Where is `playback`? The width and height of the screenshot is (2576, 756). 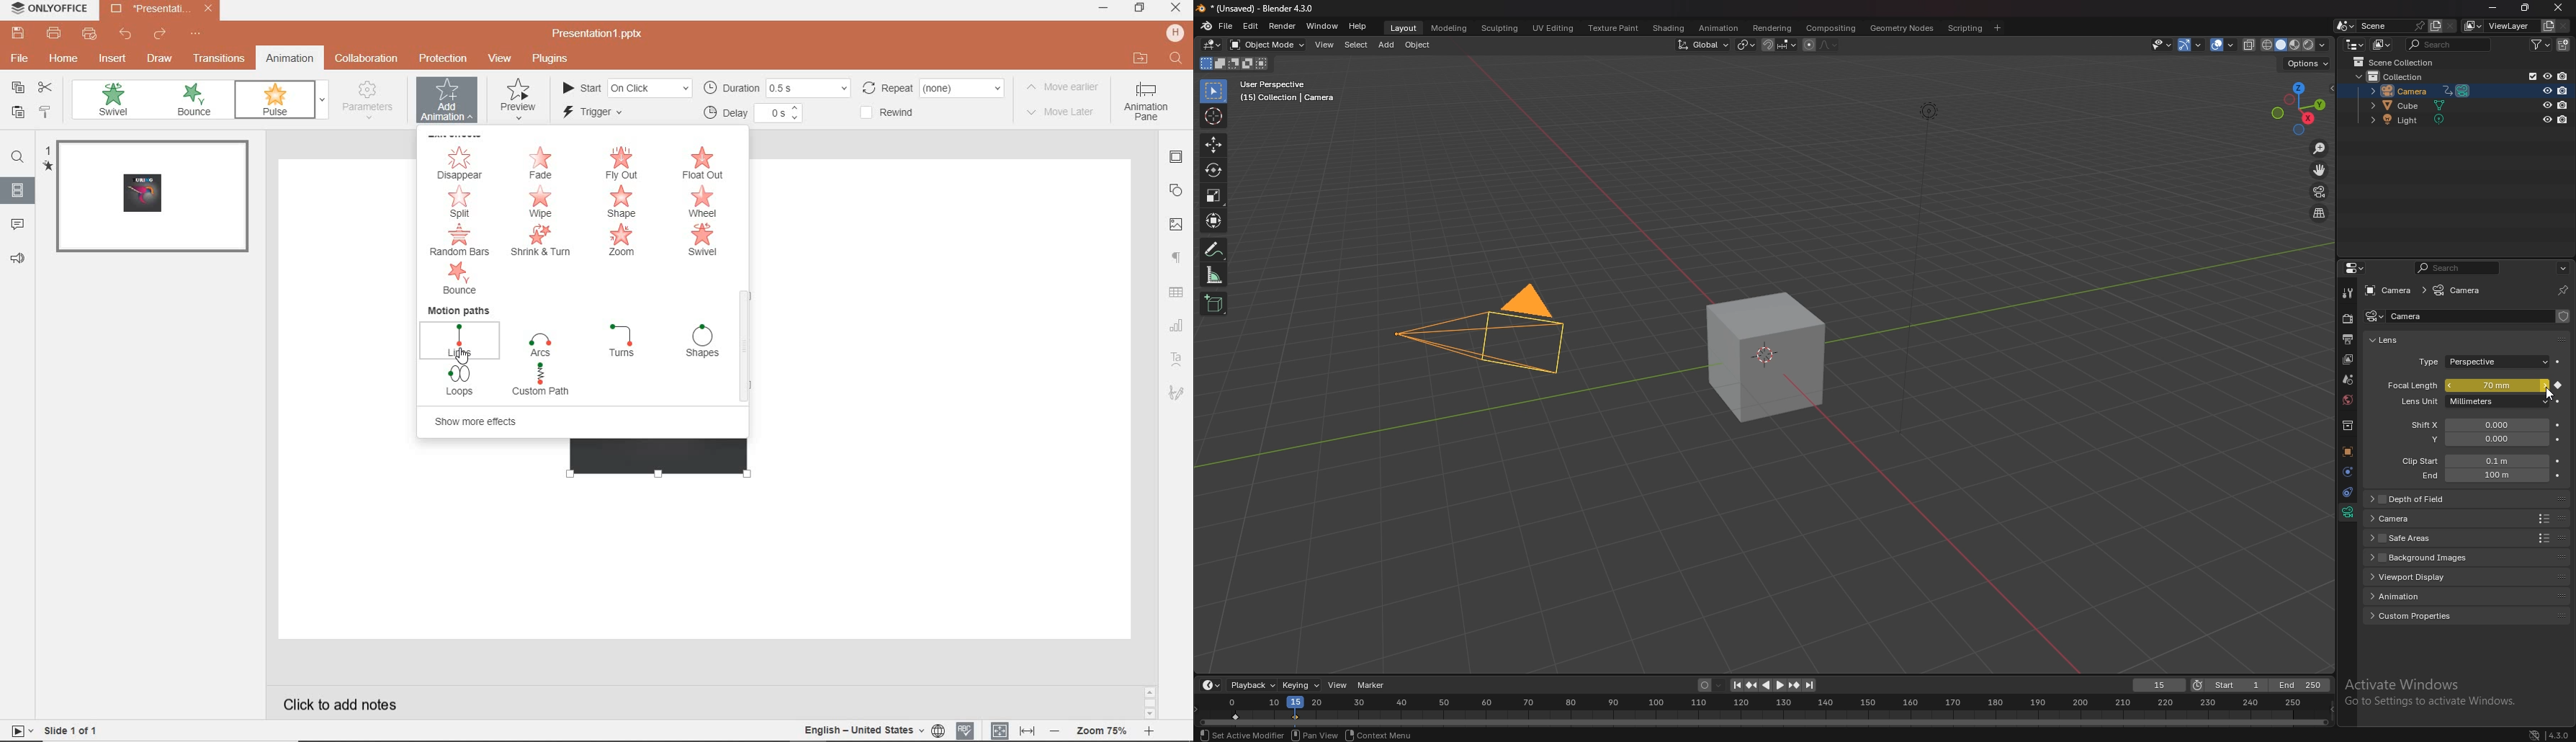
playback is located at coordinates (1252, 685).